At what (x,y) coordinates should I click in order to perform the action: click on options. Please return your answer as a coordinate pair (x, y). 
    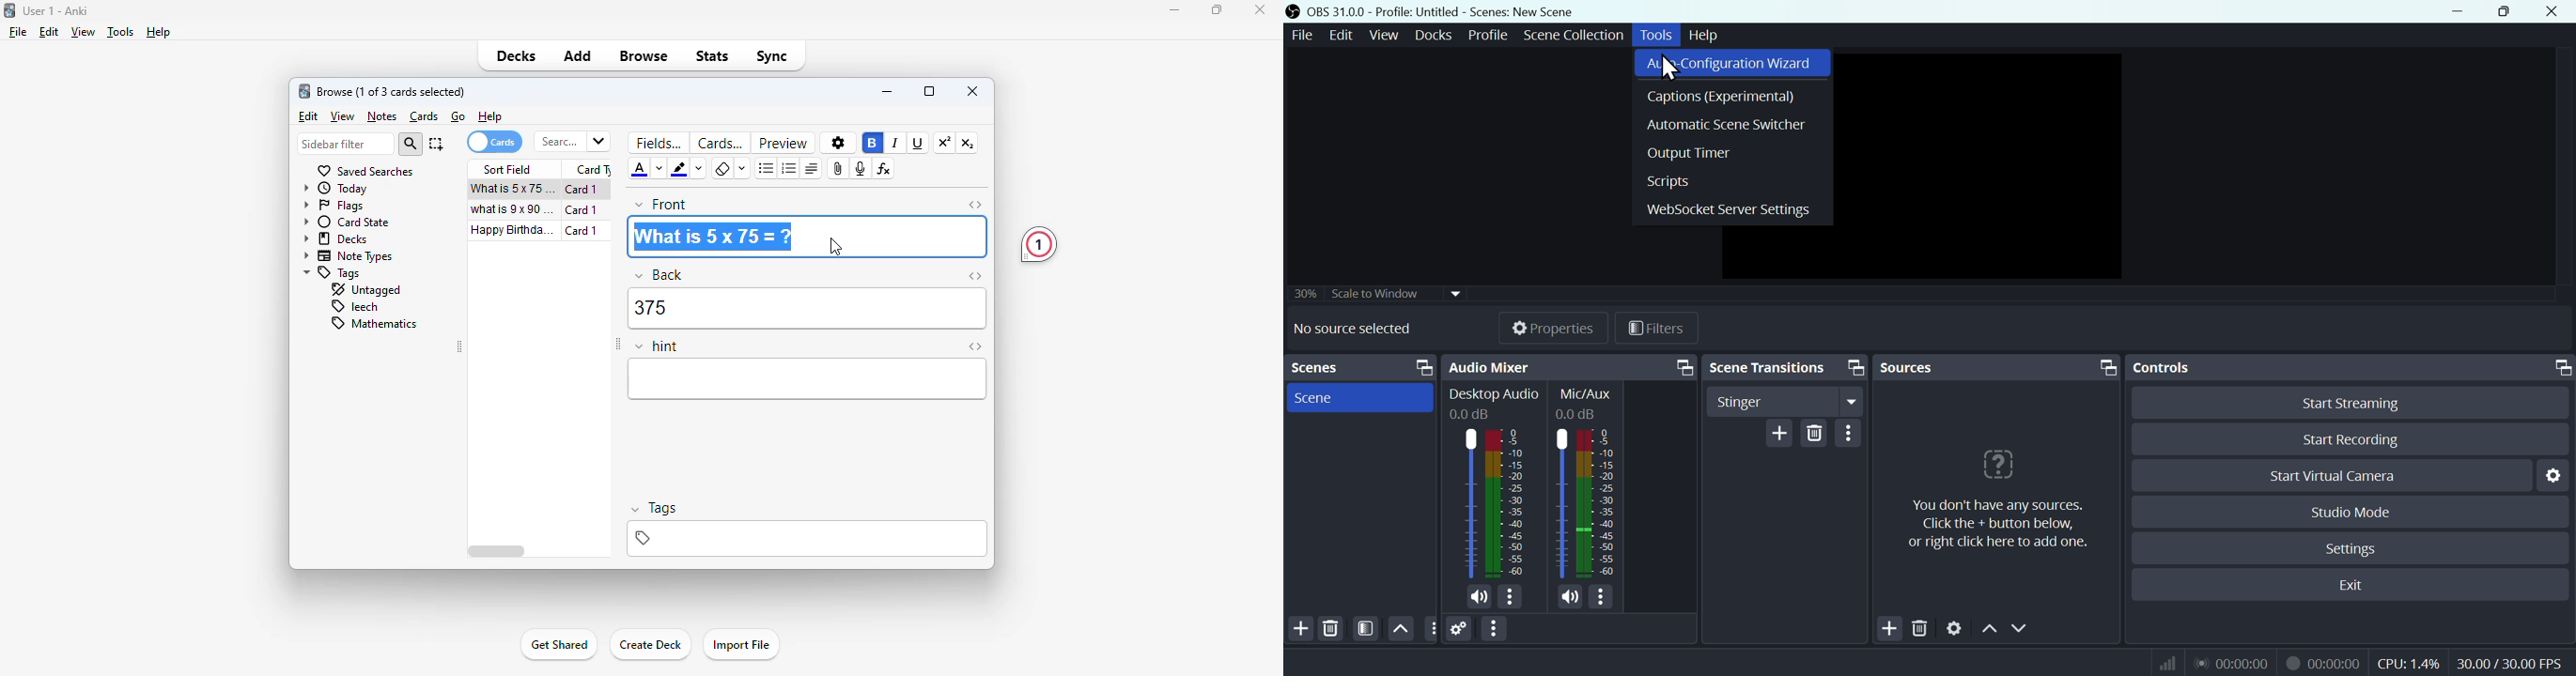
    Looking at the image, I should click on (1430, 628).